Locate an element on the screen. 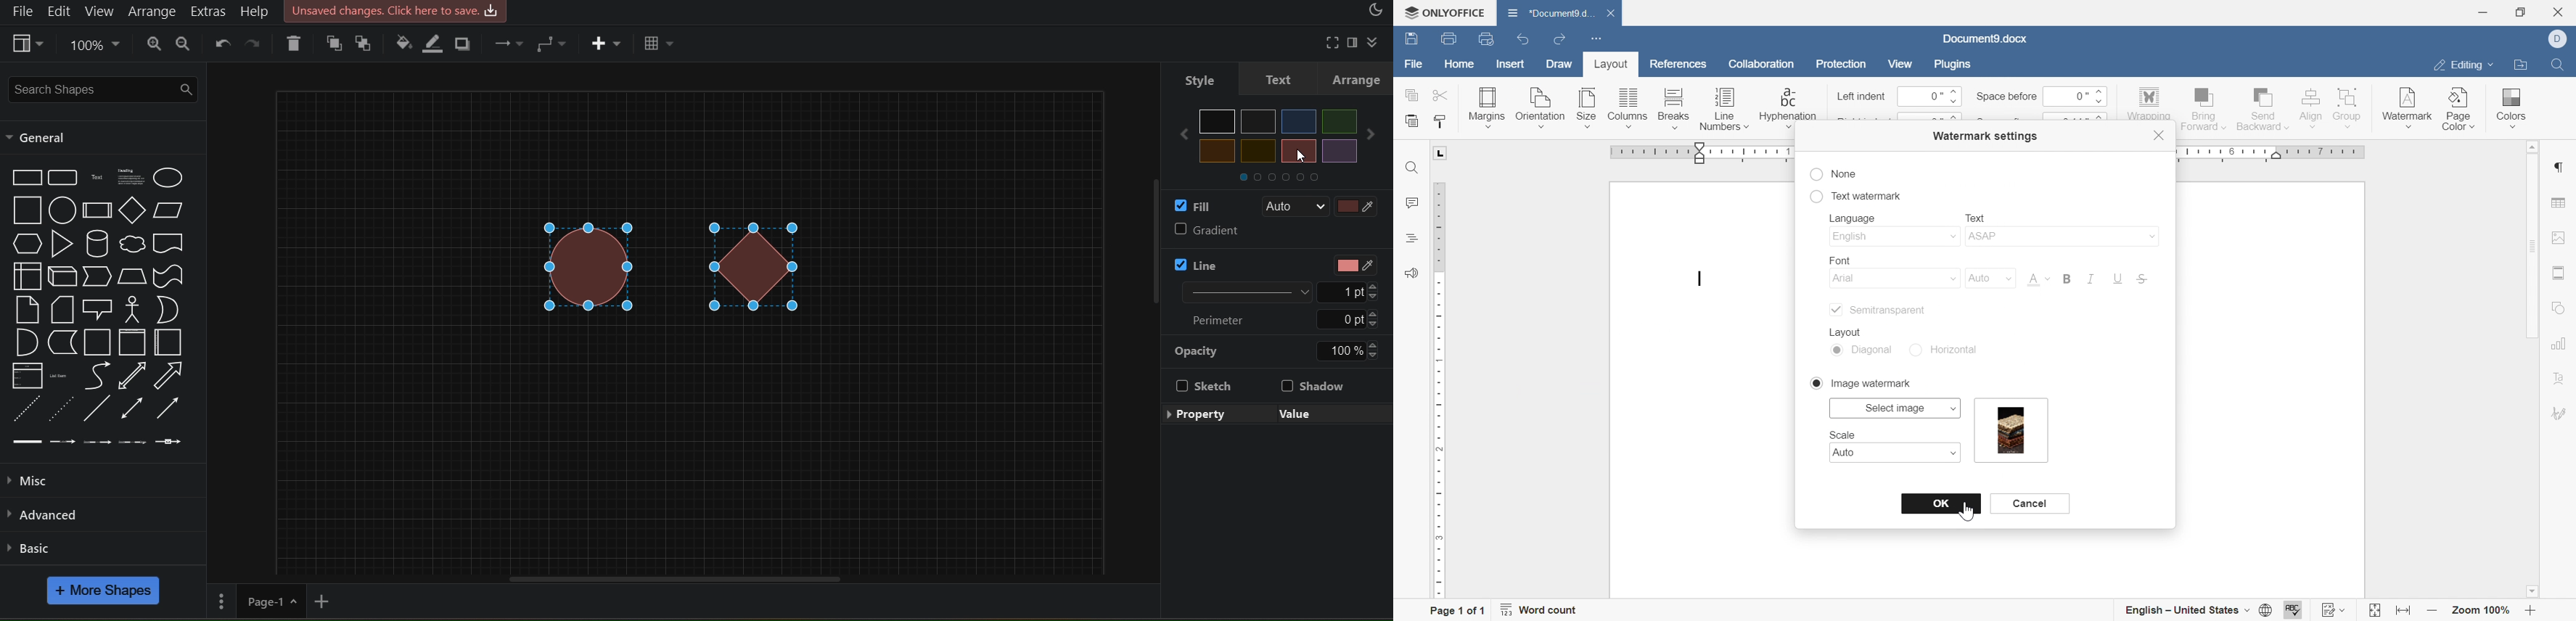 This screenshot has height=644, width=2576. customize quick access toolbar is located at coordinates (1593, 37).